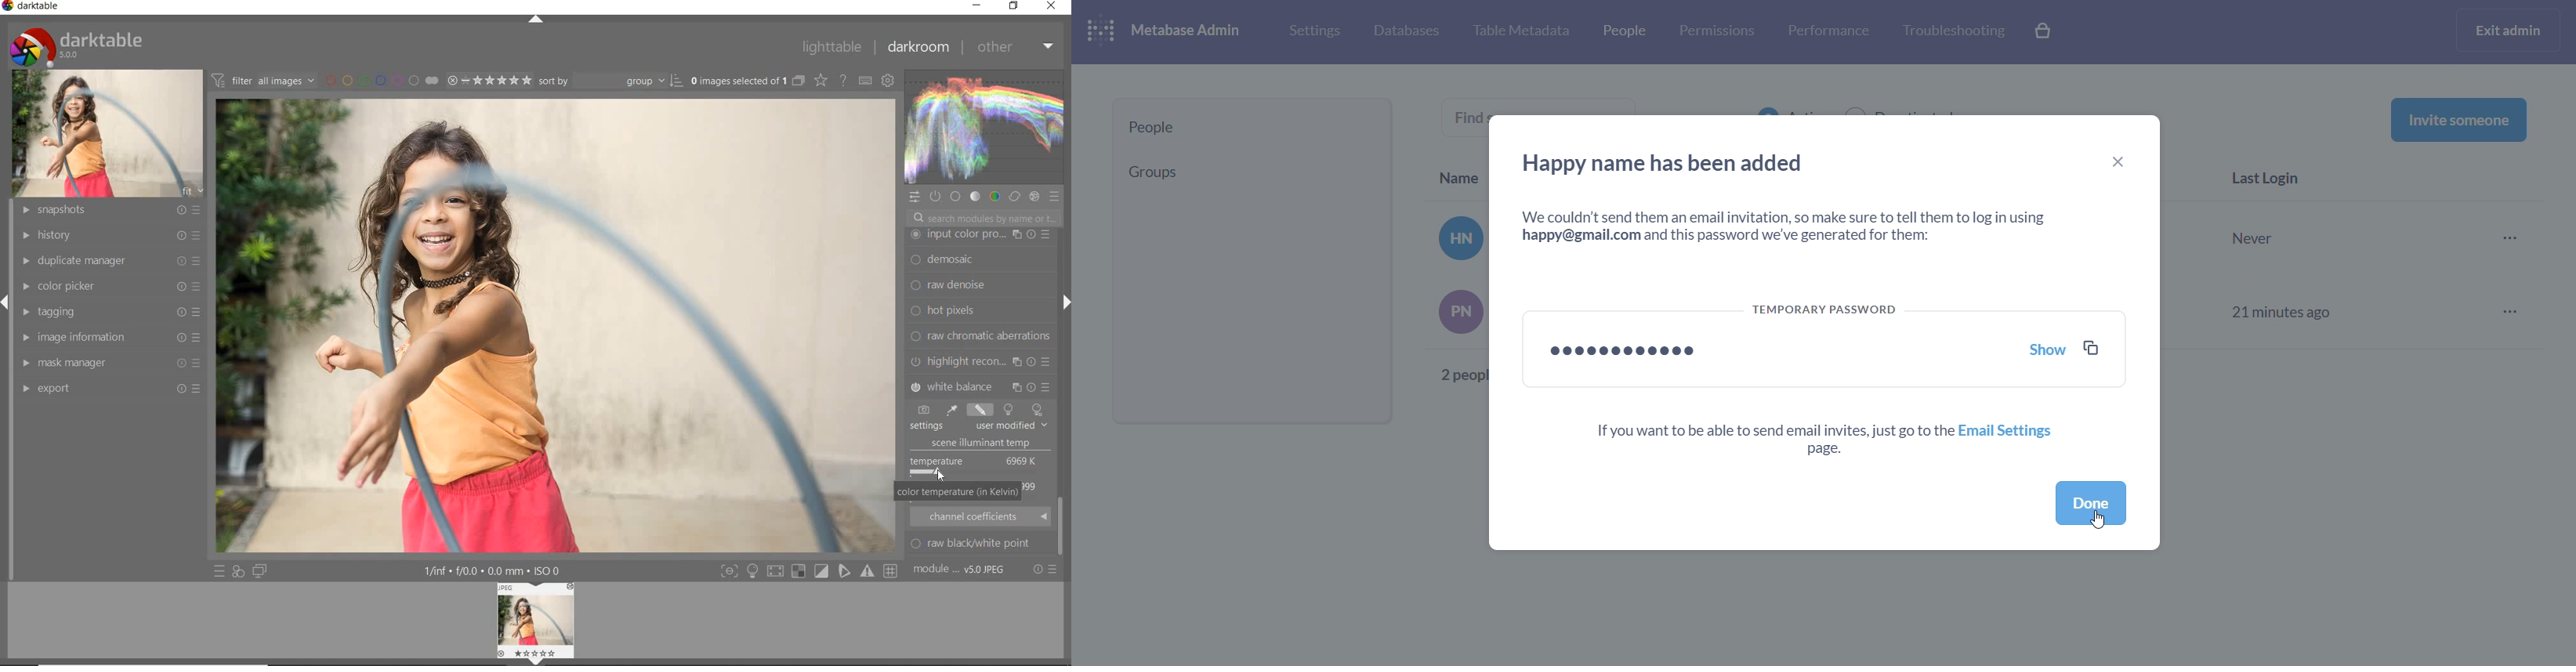 Image resolution: width=2576 pixels, height=672 pixels. I want to click on output color preset, so click(979, 311).